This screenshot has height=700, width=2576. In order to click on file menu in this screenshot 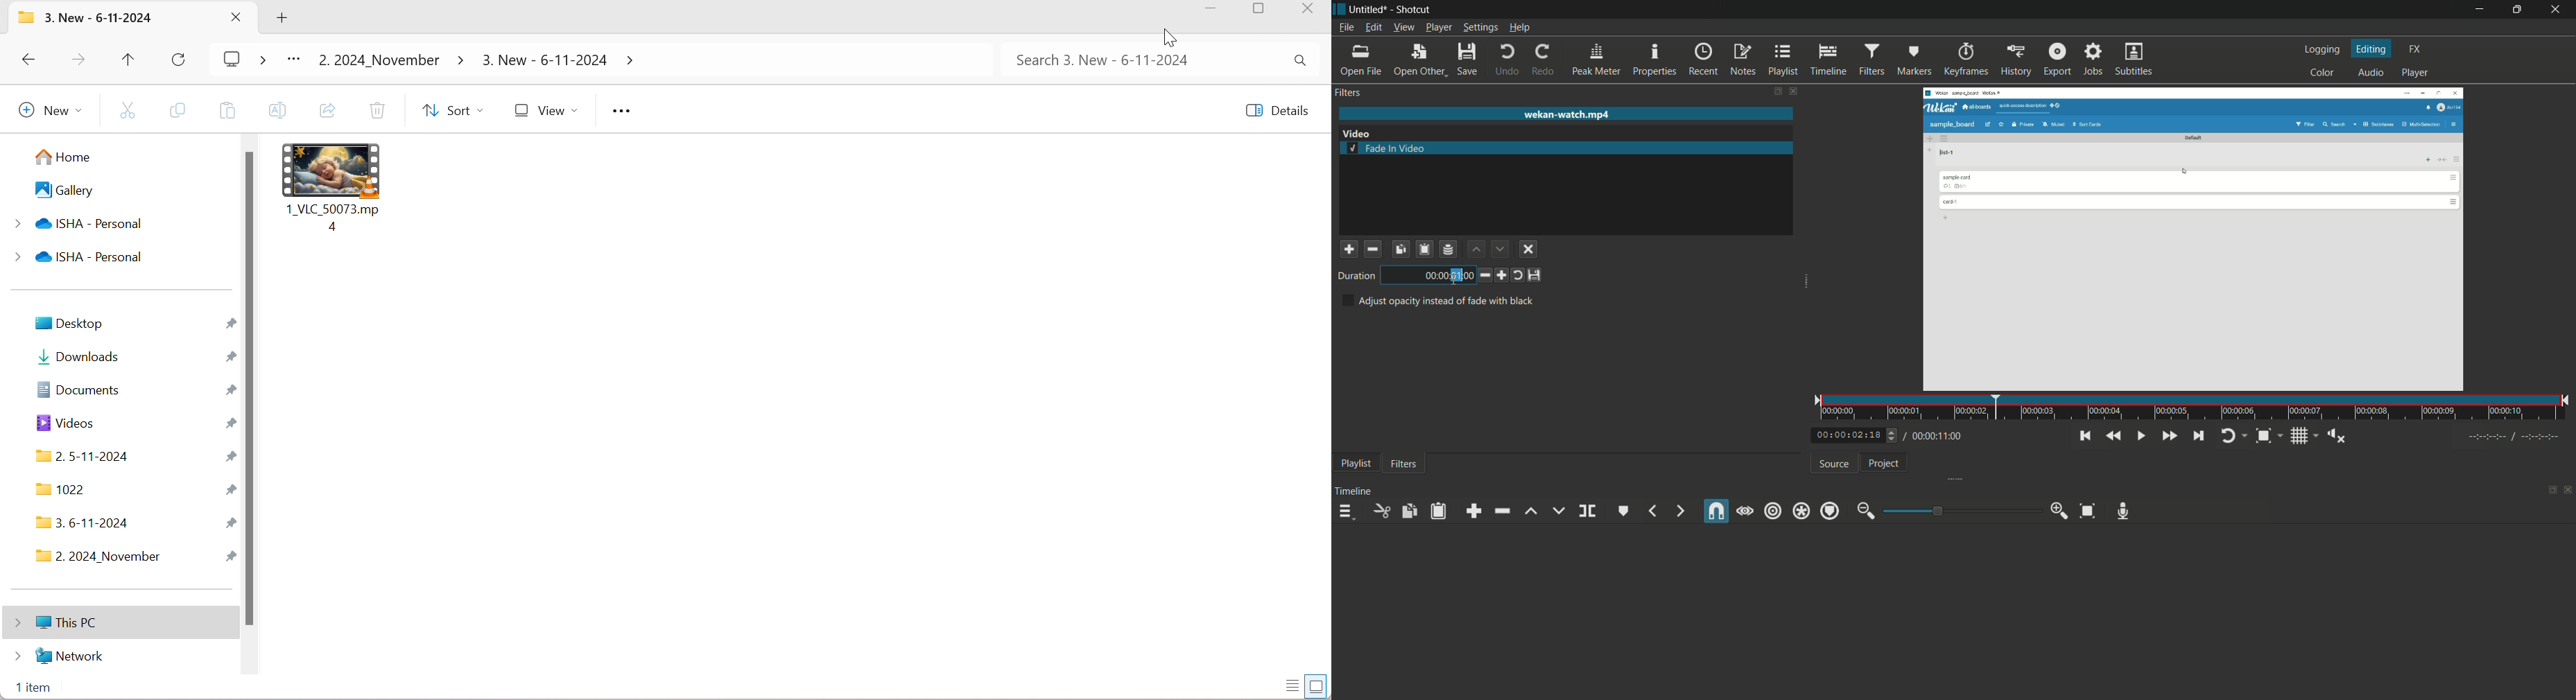, I will do `click(1345, 28)`.